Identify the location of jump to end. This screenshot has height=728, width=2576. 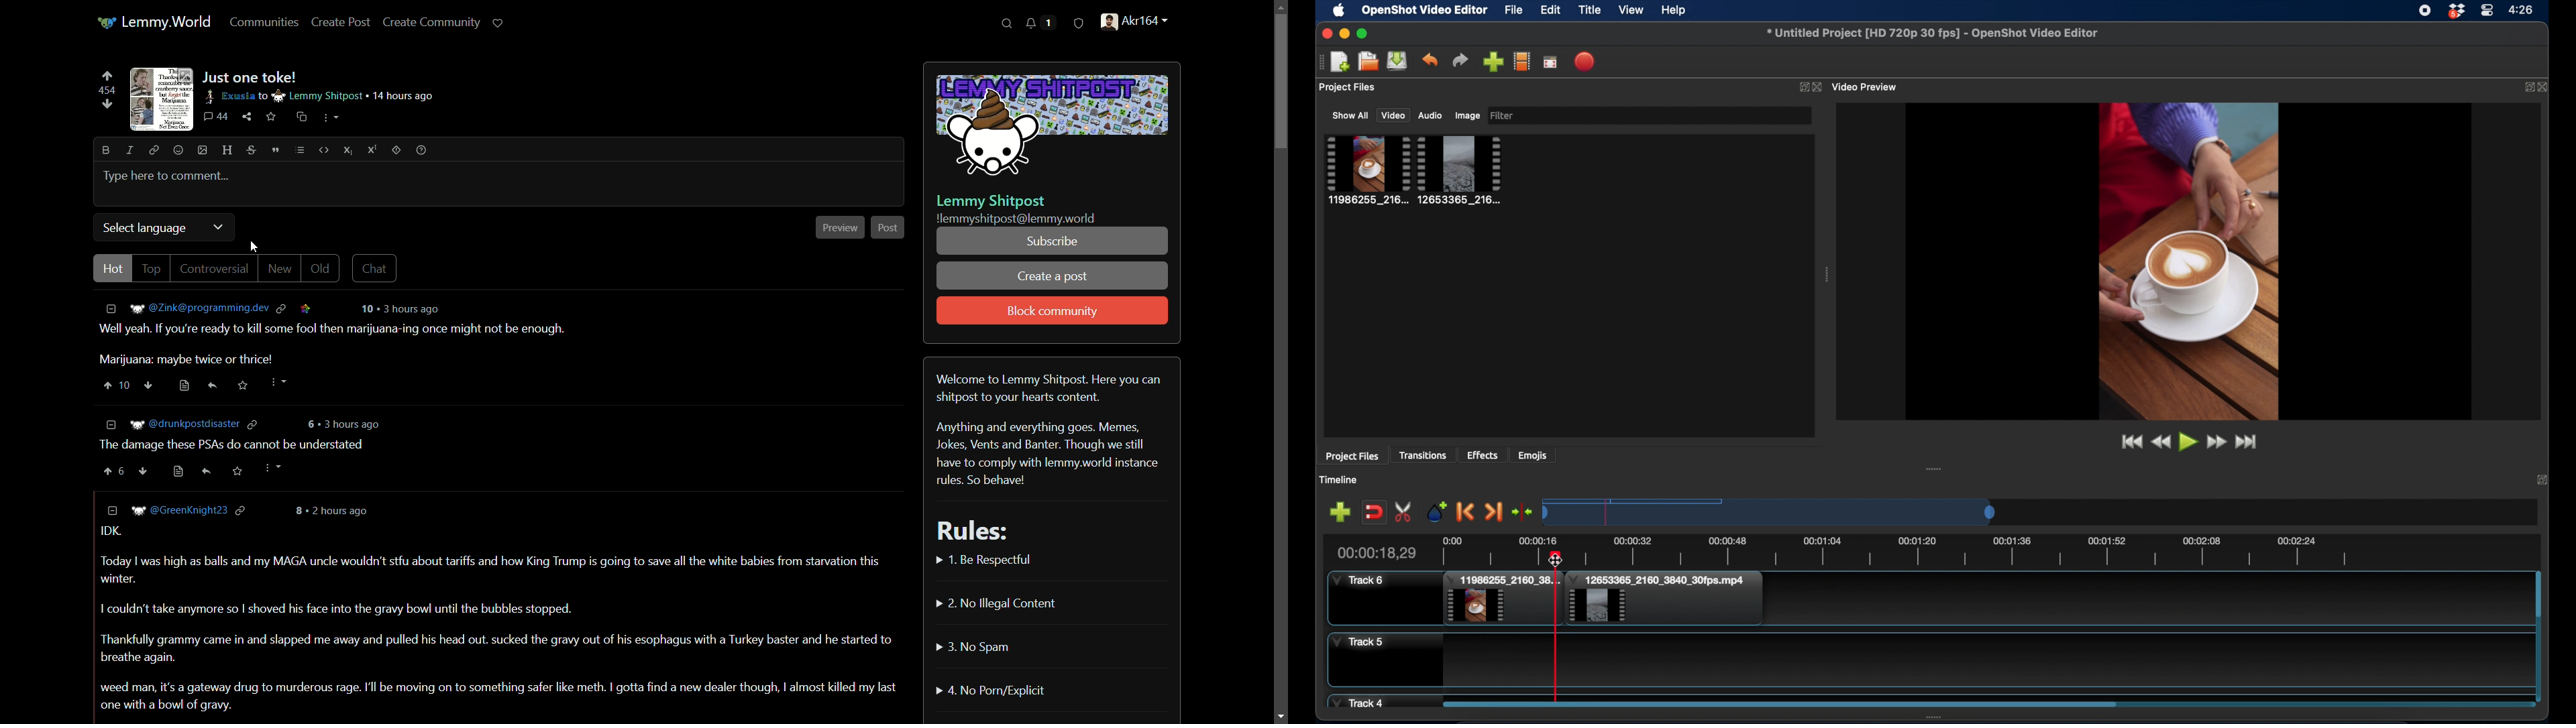
(2249, 442).